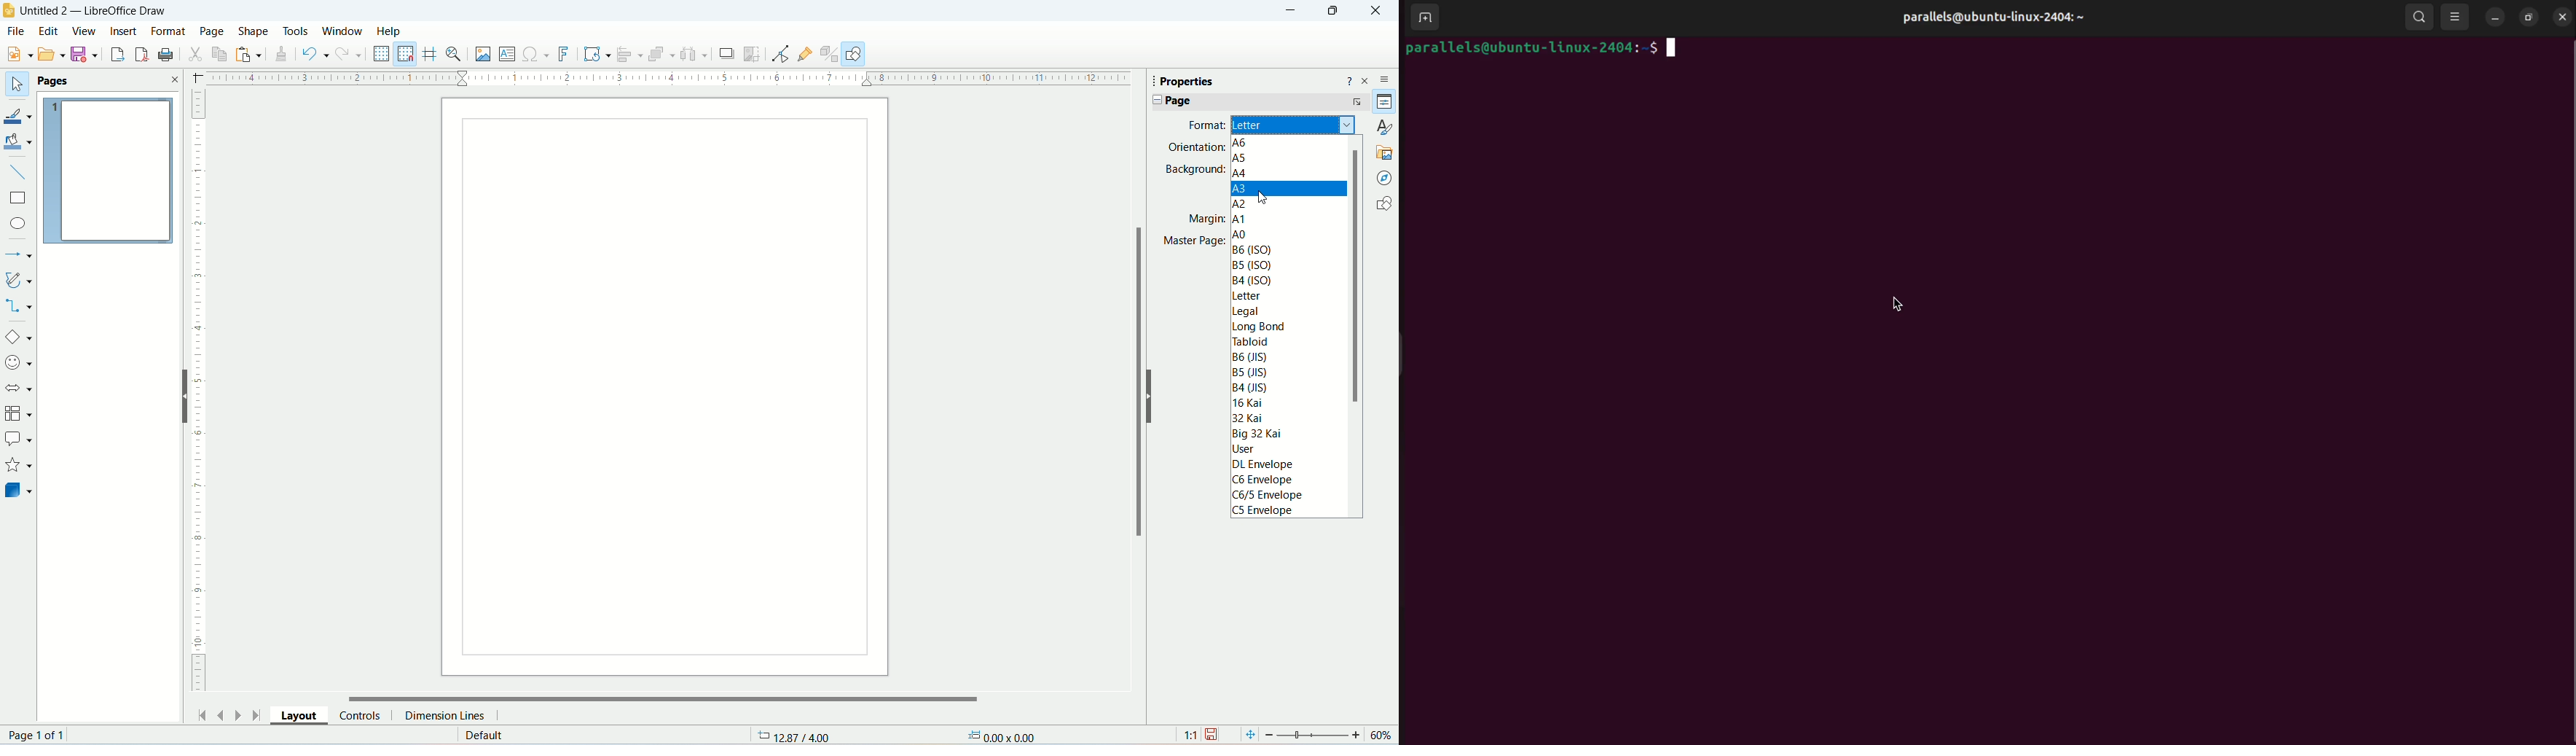 The width and height of the screenshot is (2576, 756). Describe the element at coordinates (782, 55) in the screenshot. I see `point edit mode` at that location.